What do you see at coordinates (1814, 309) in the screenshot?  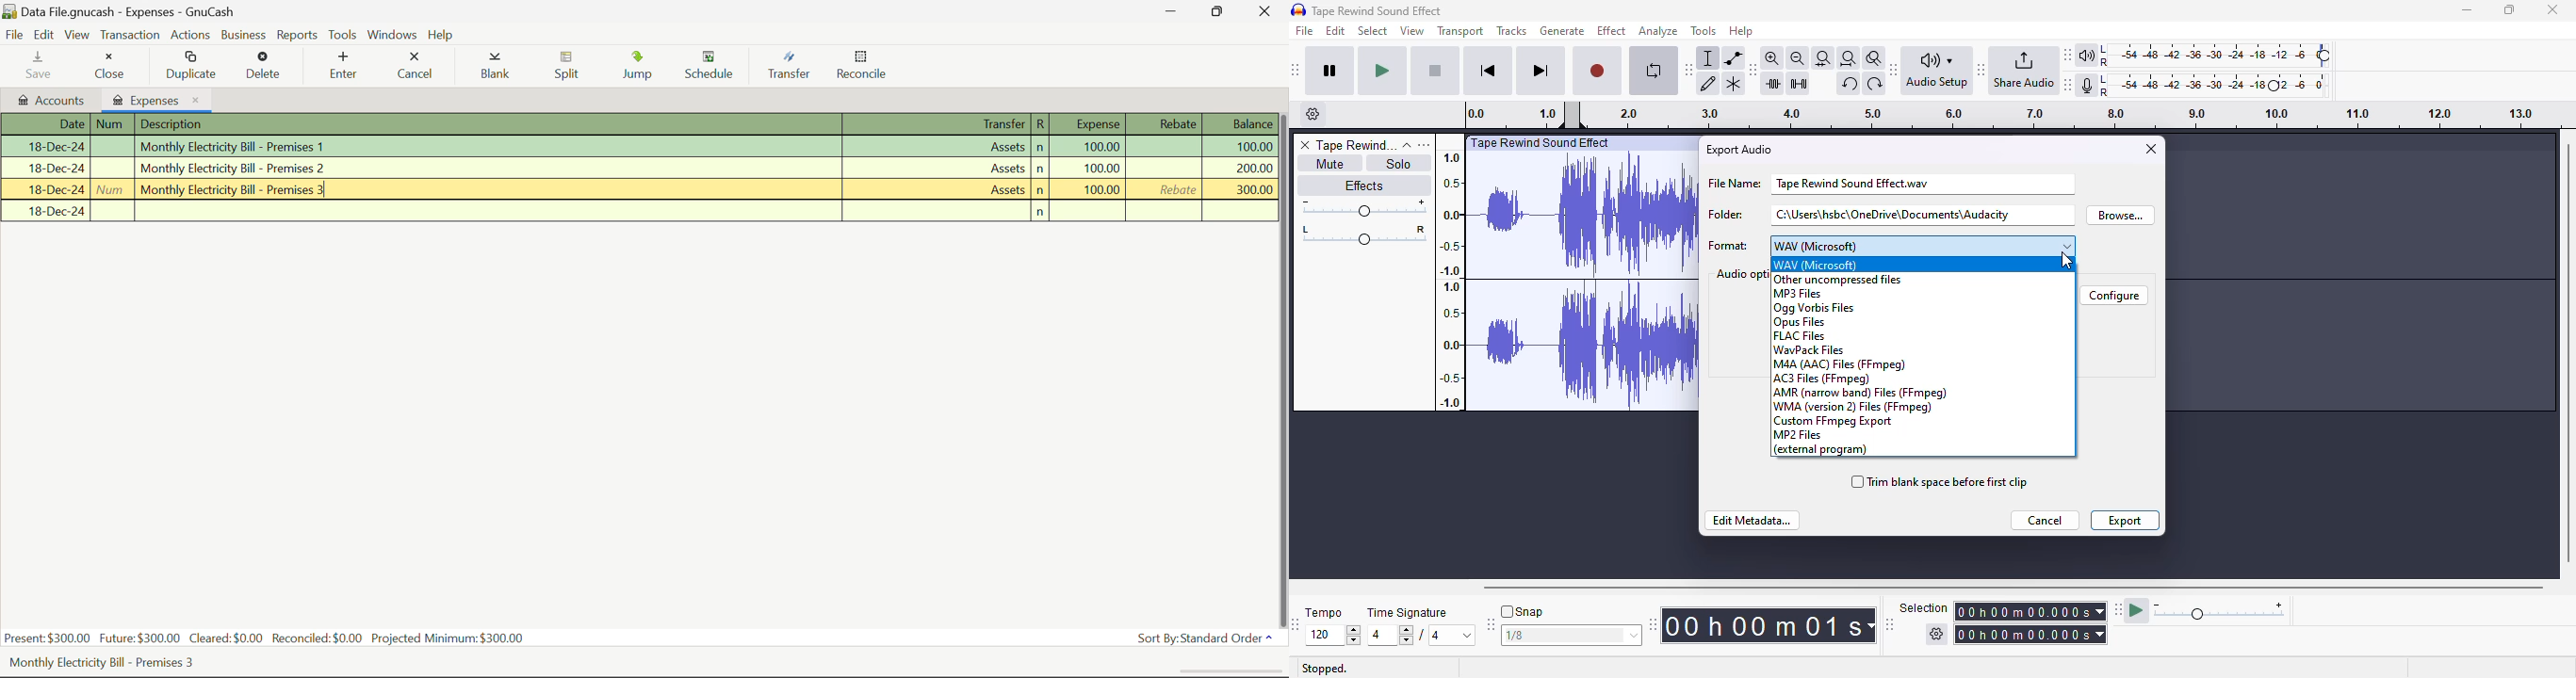 I see `ogg vorbis files` at bounding box center [1814, 309].